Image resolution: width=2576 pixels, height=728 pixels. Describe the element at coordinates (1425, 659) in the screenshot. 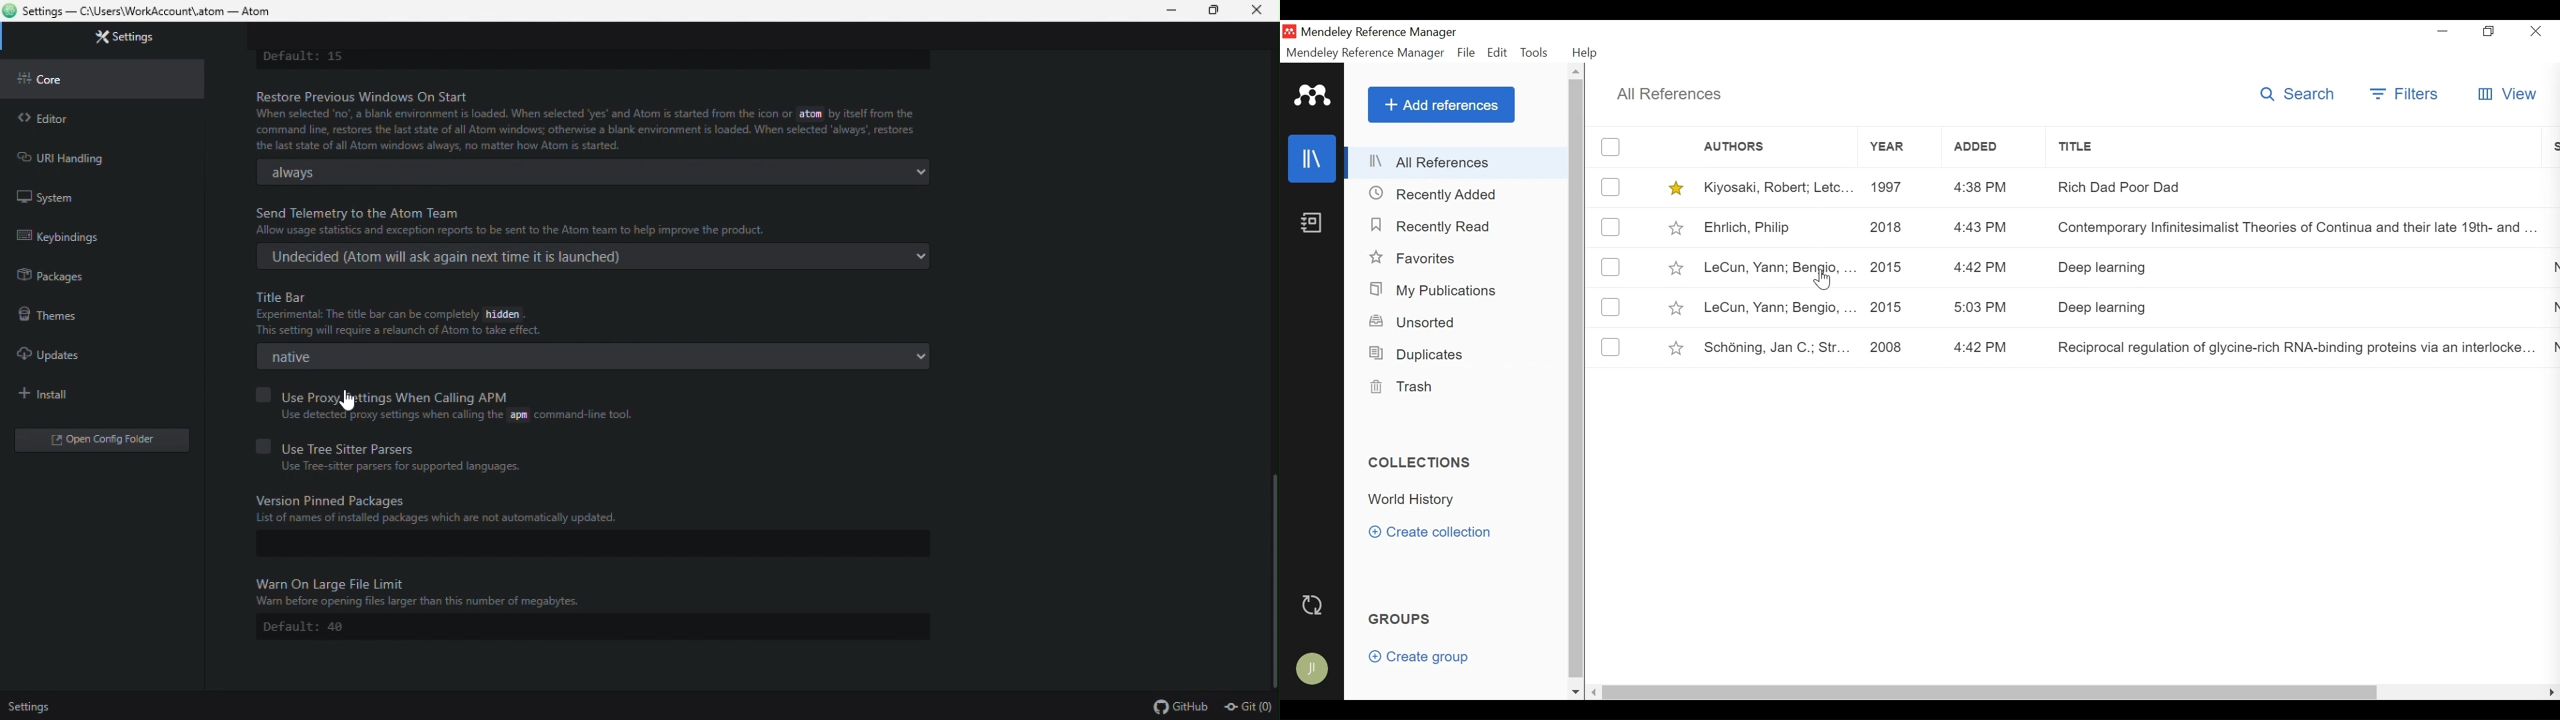

I see `Create group` at that location.